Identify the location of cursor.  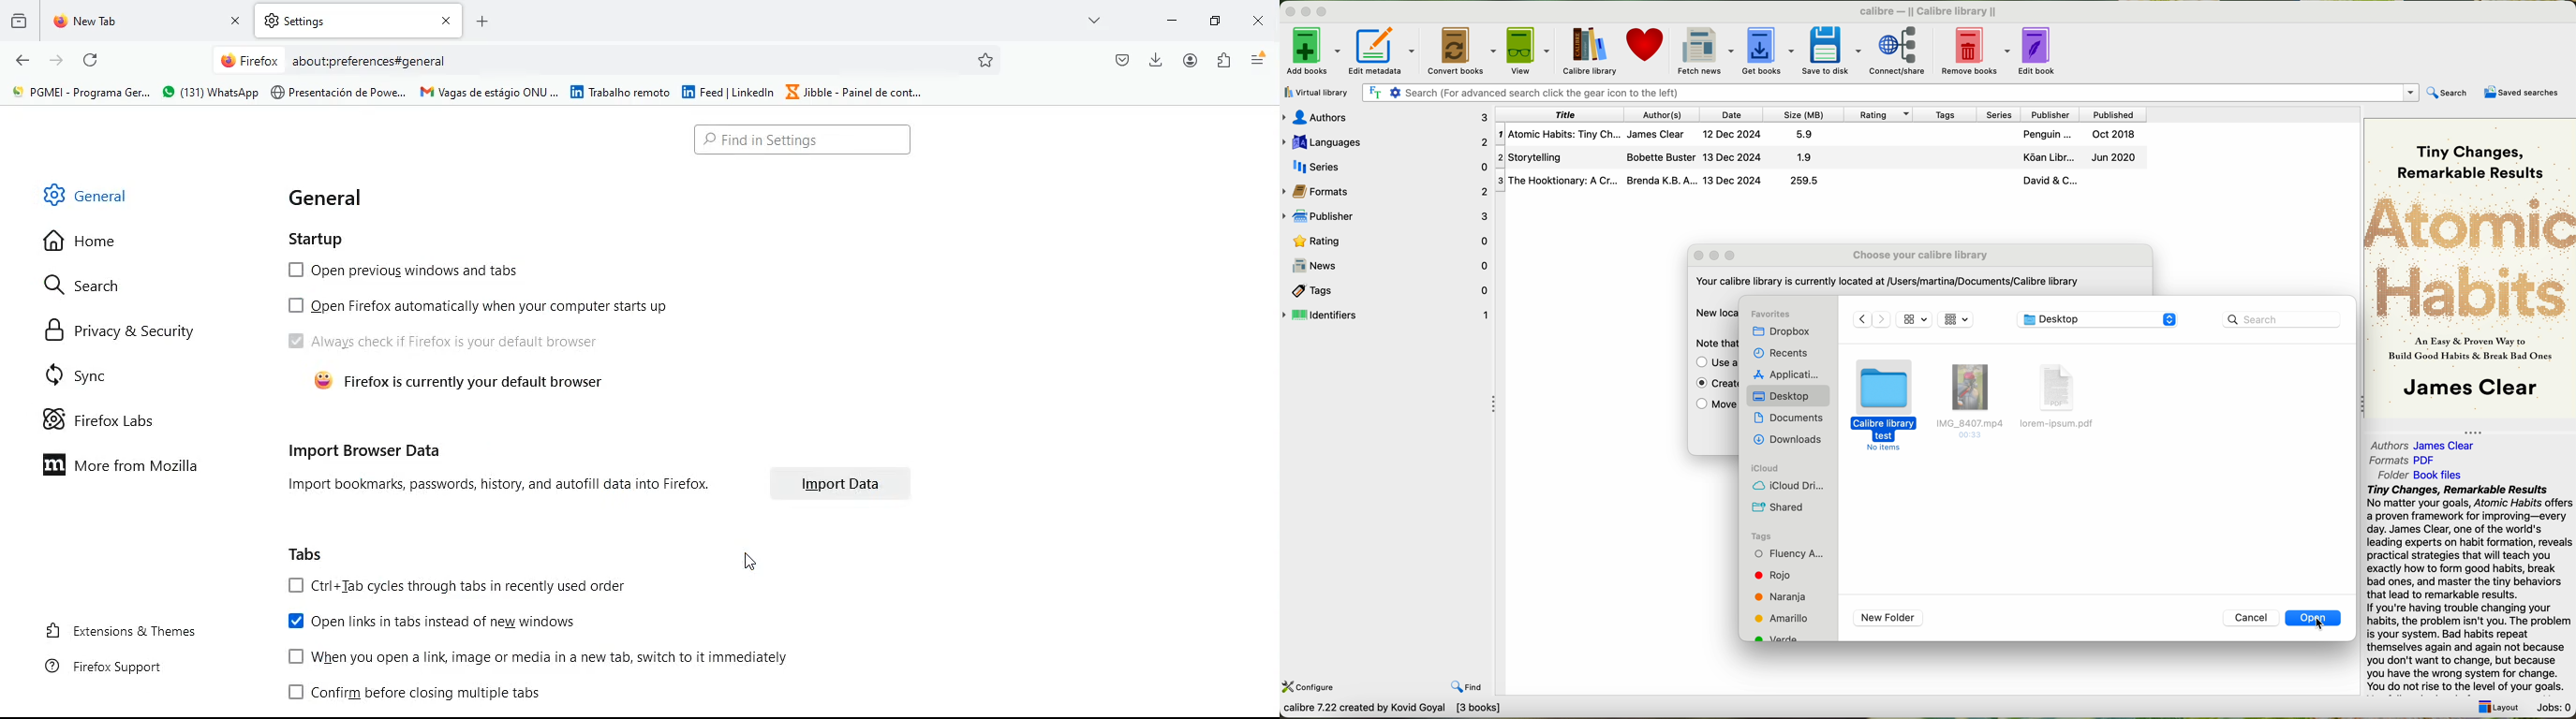
(1880, 391).